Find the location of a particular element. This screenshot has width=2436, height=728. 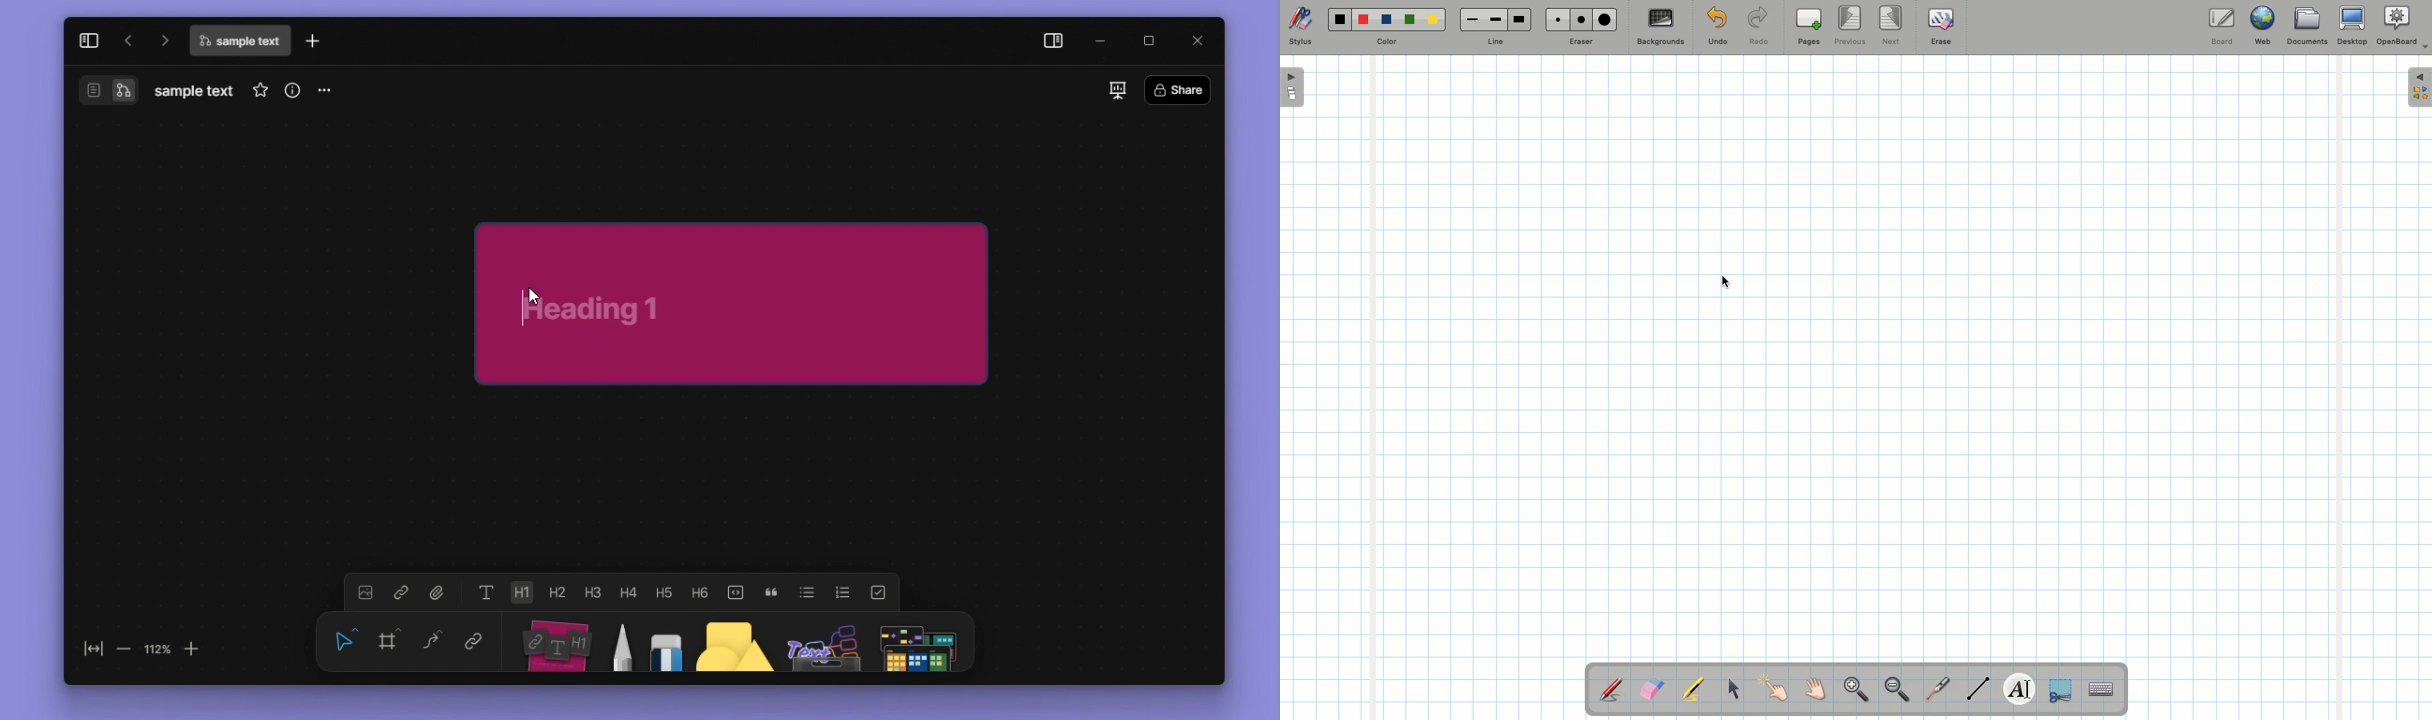

view info is located at coordinates (293, 90).